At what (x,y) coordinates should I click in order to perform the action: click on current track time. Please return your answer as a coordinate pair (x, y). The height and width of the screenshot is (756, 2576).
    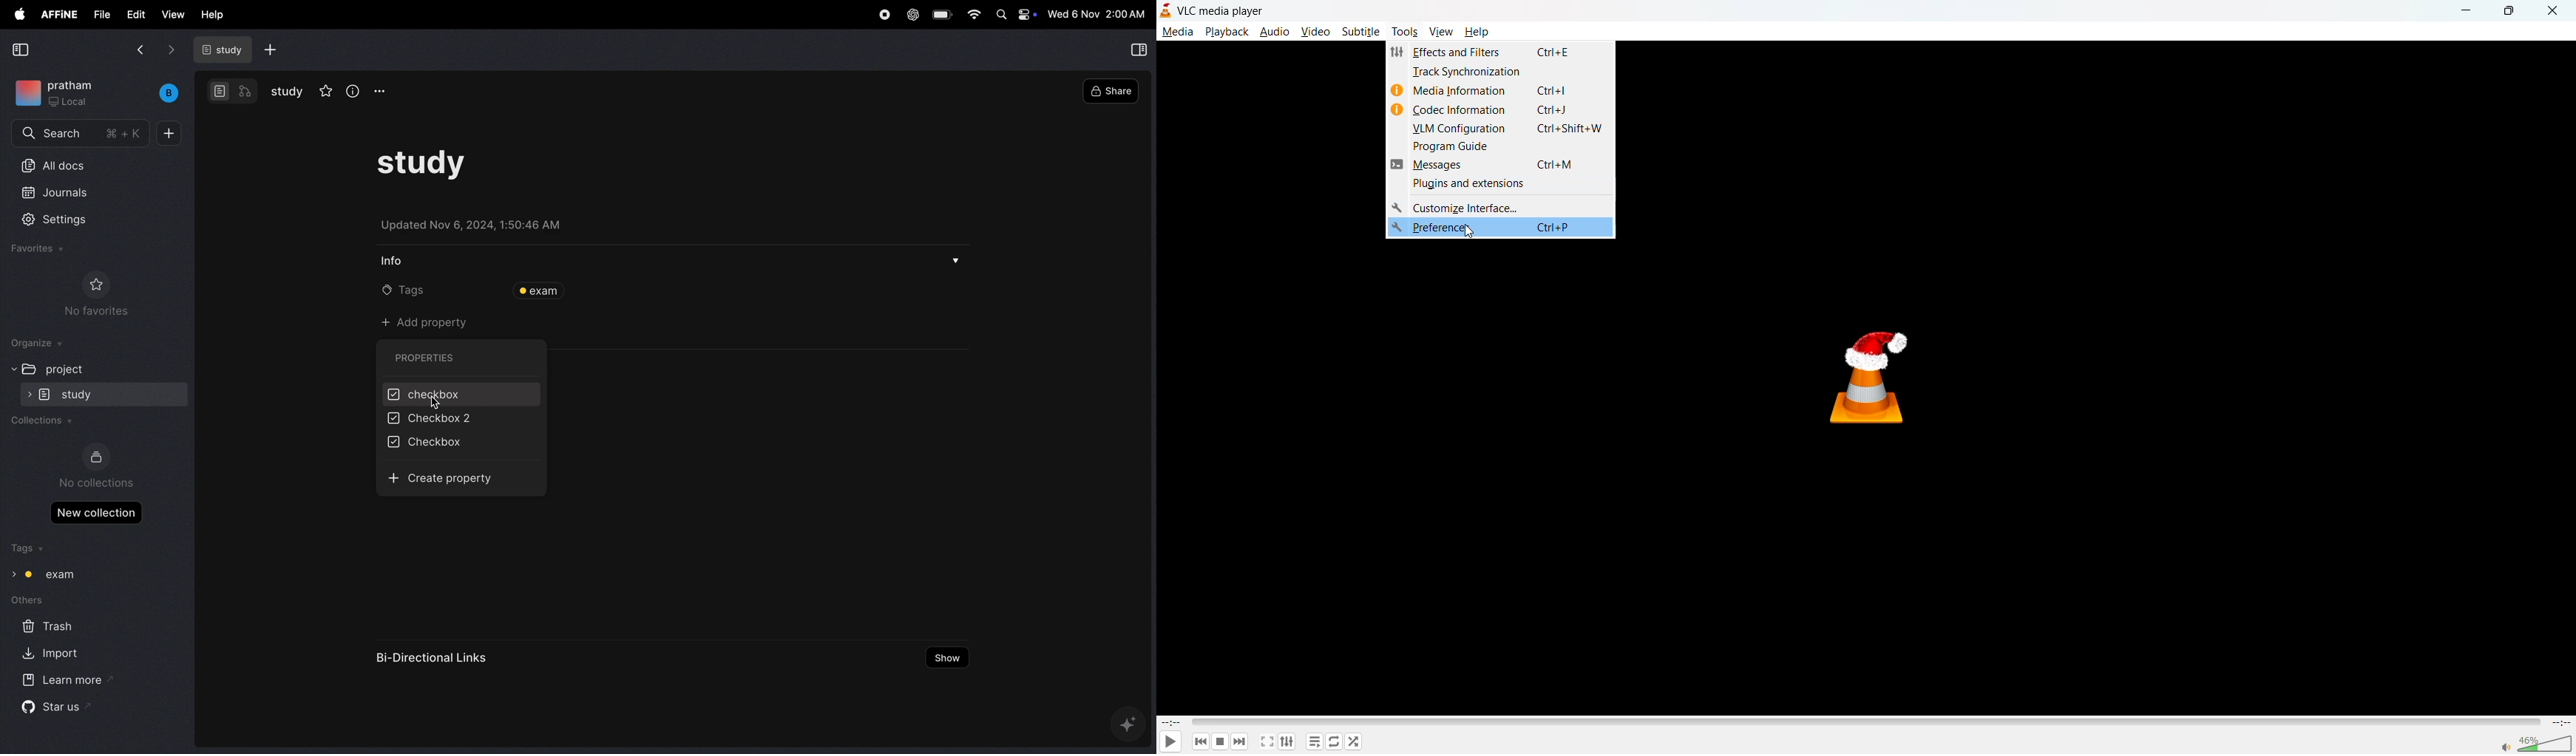
    Looking at the image, I should click on (1171, 721).